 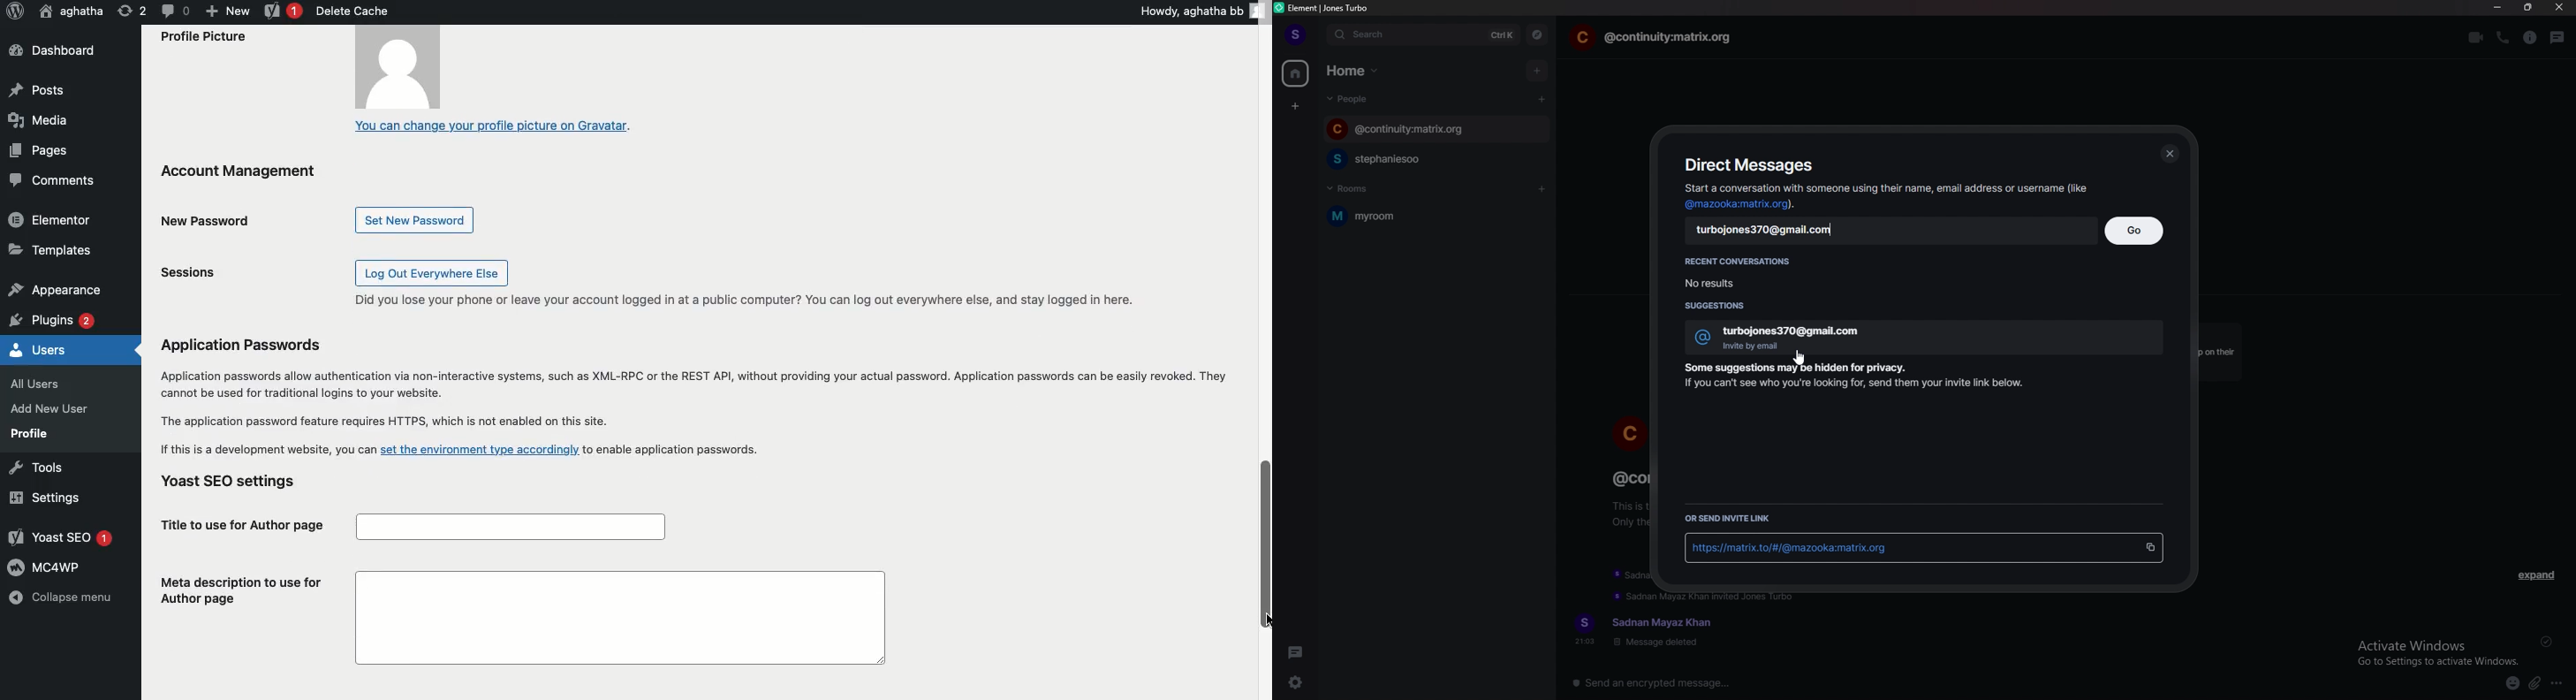 I want to click on profile, so click(x=1297, y=35).